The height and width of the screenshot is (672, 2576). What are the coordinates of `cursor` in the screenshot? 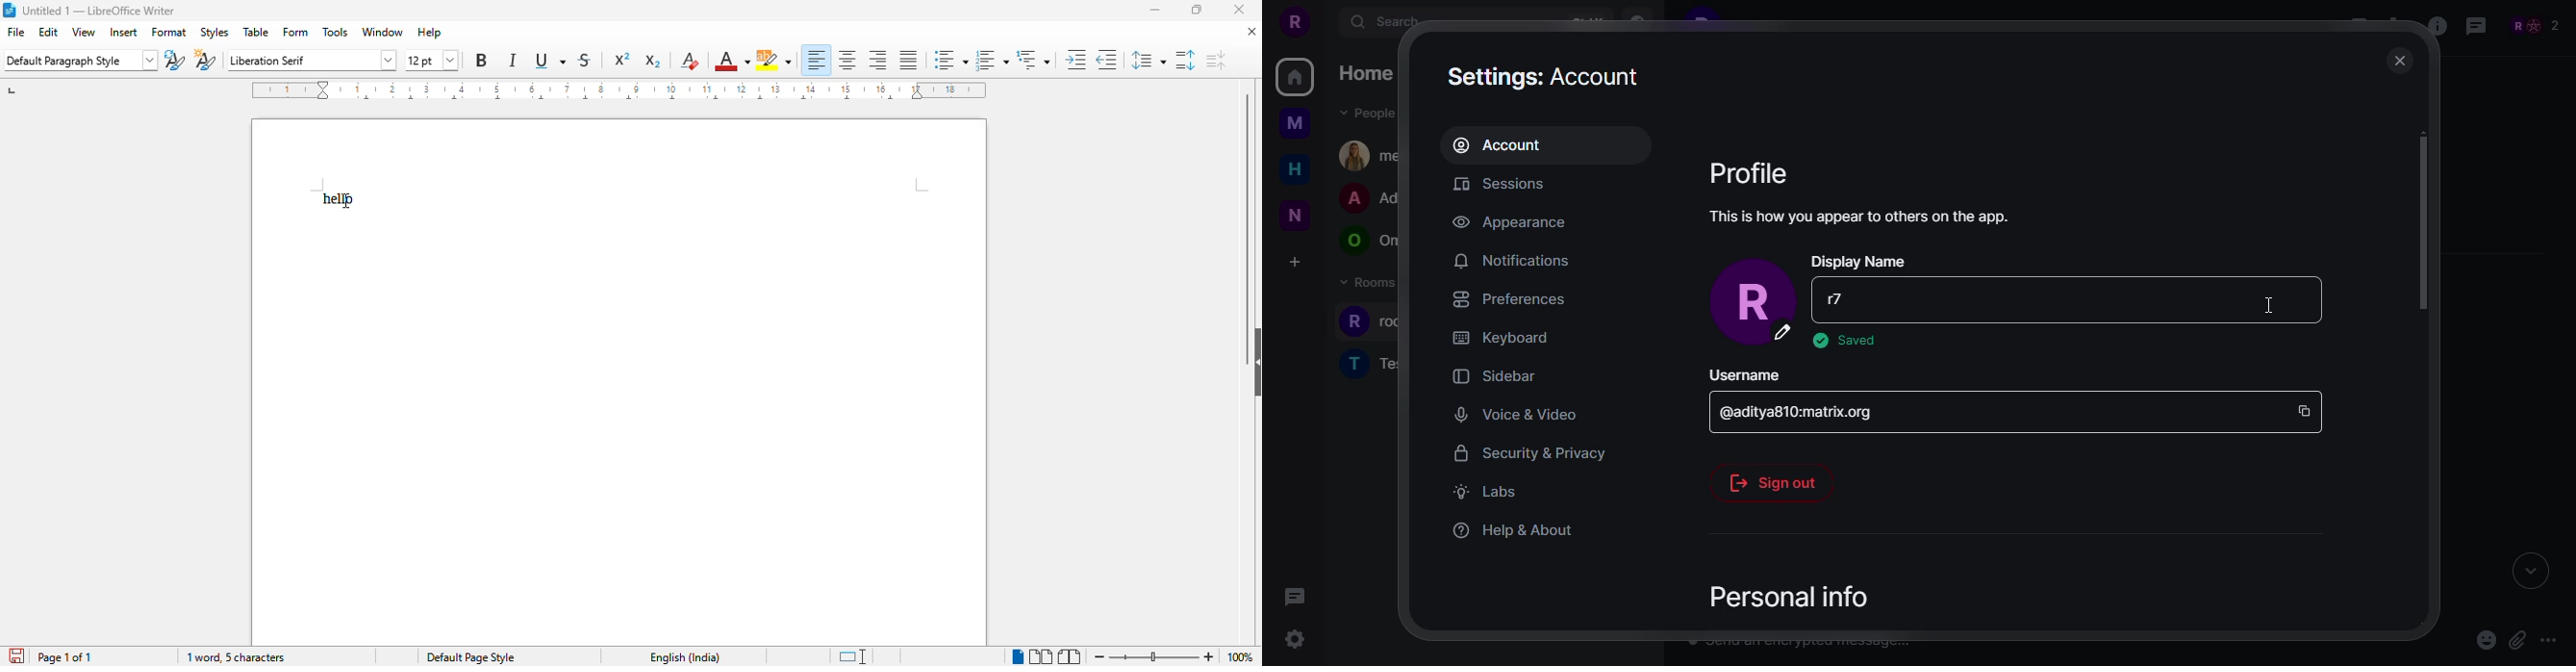 It's located at (346, 200).